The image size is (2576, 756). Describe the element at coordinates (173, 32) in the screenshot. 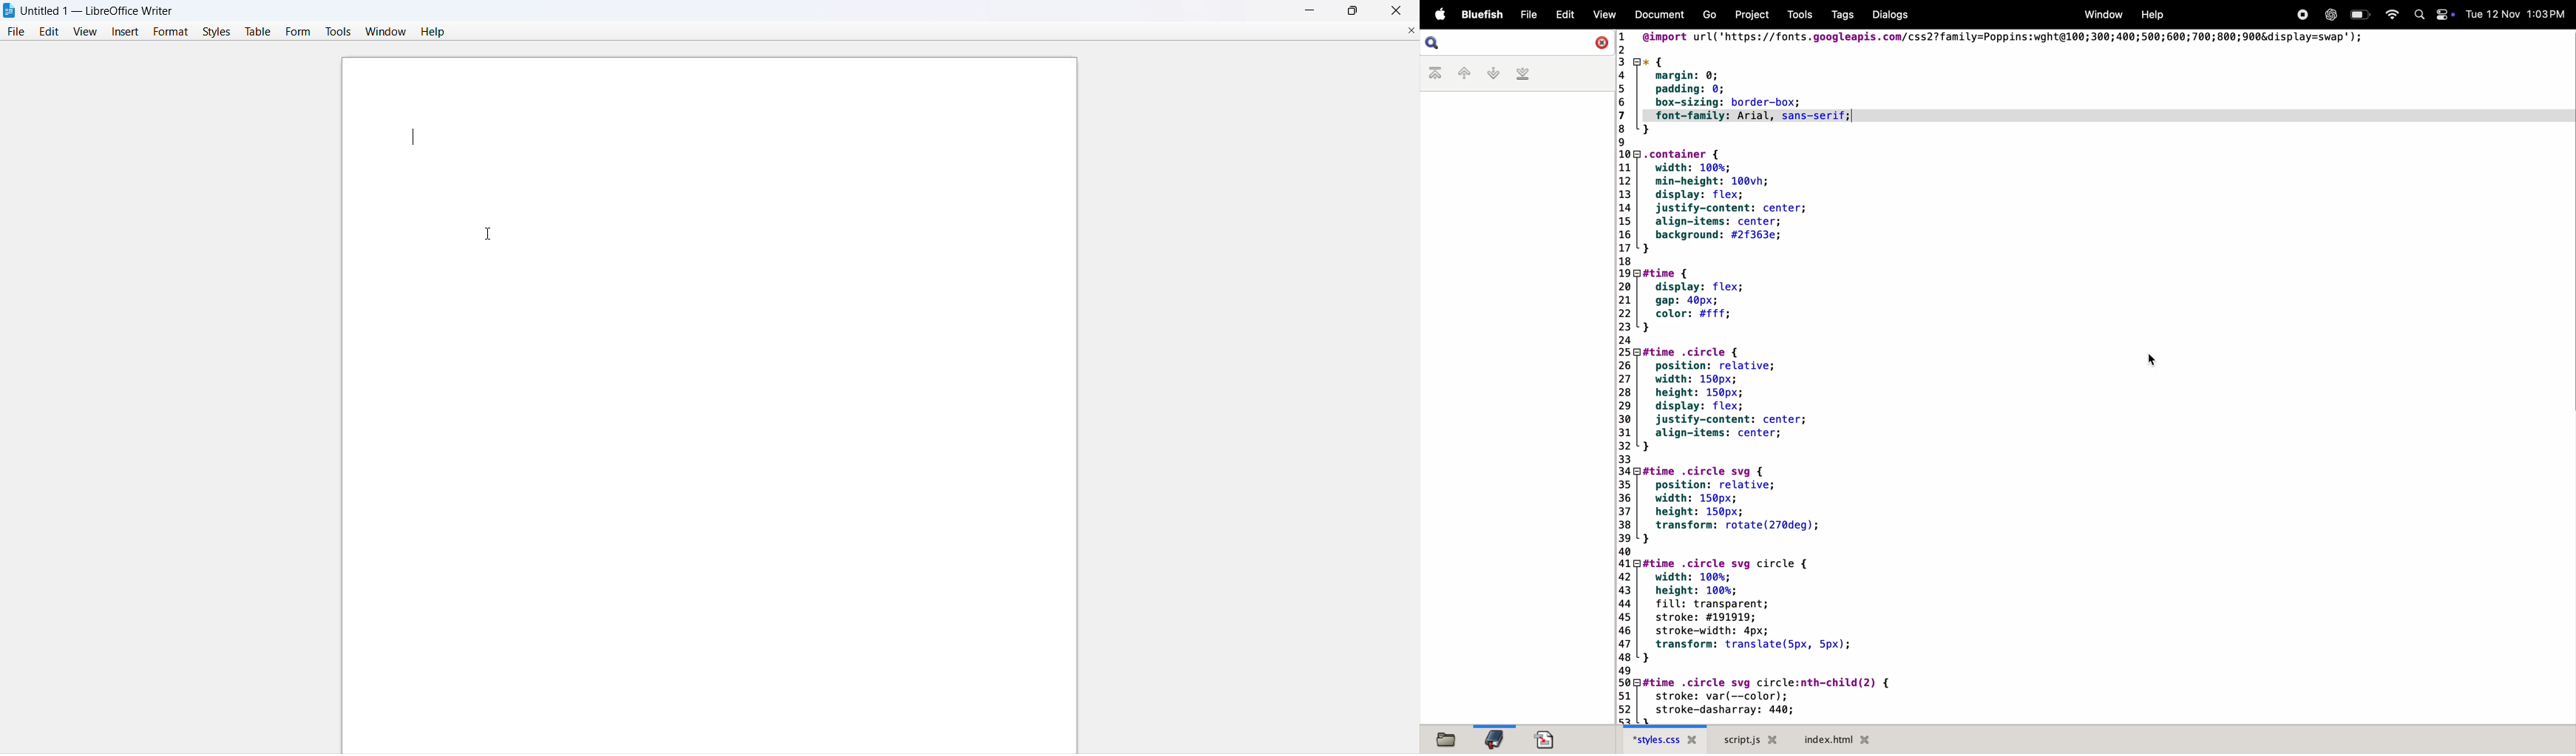

I see `format` at that location.